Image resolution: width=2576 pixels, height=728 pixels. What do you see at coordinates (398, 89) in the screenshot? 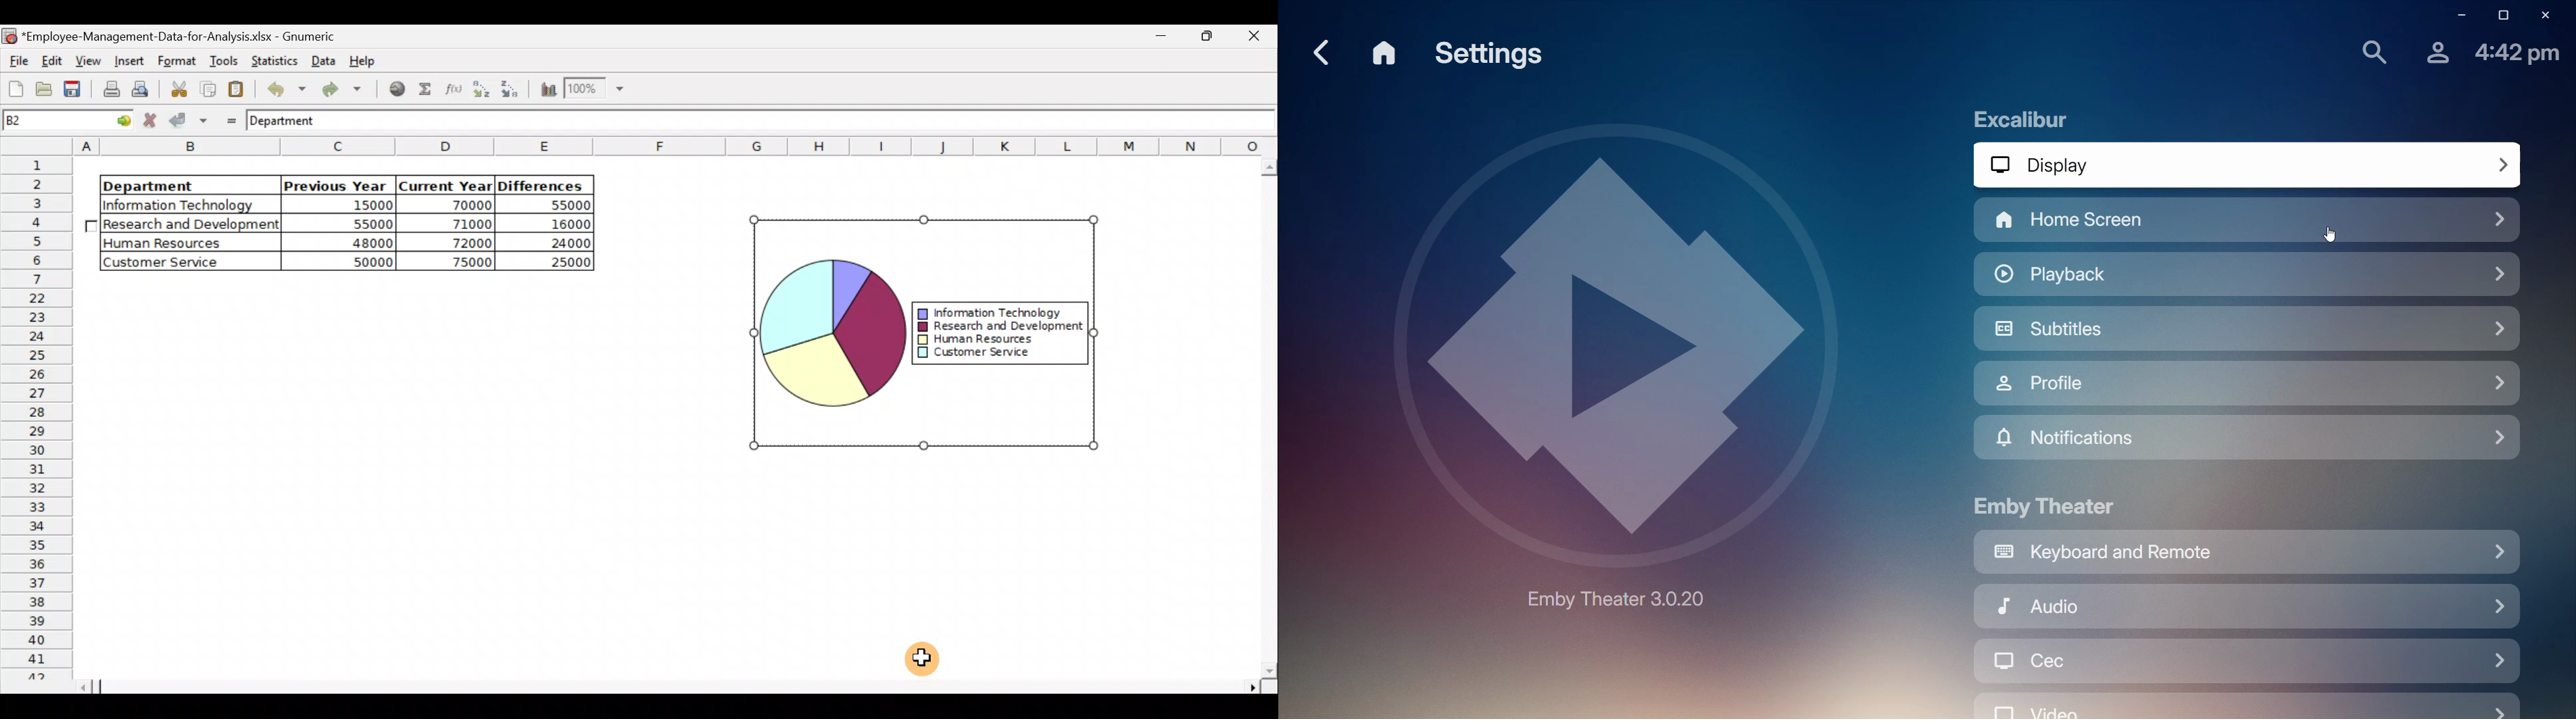
I see `Insert hyperlink` at bounding box center [398, 89].